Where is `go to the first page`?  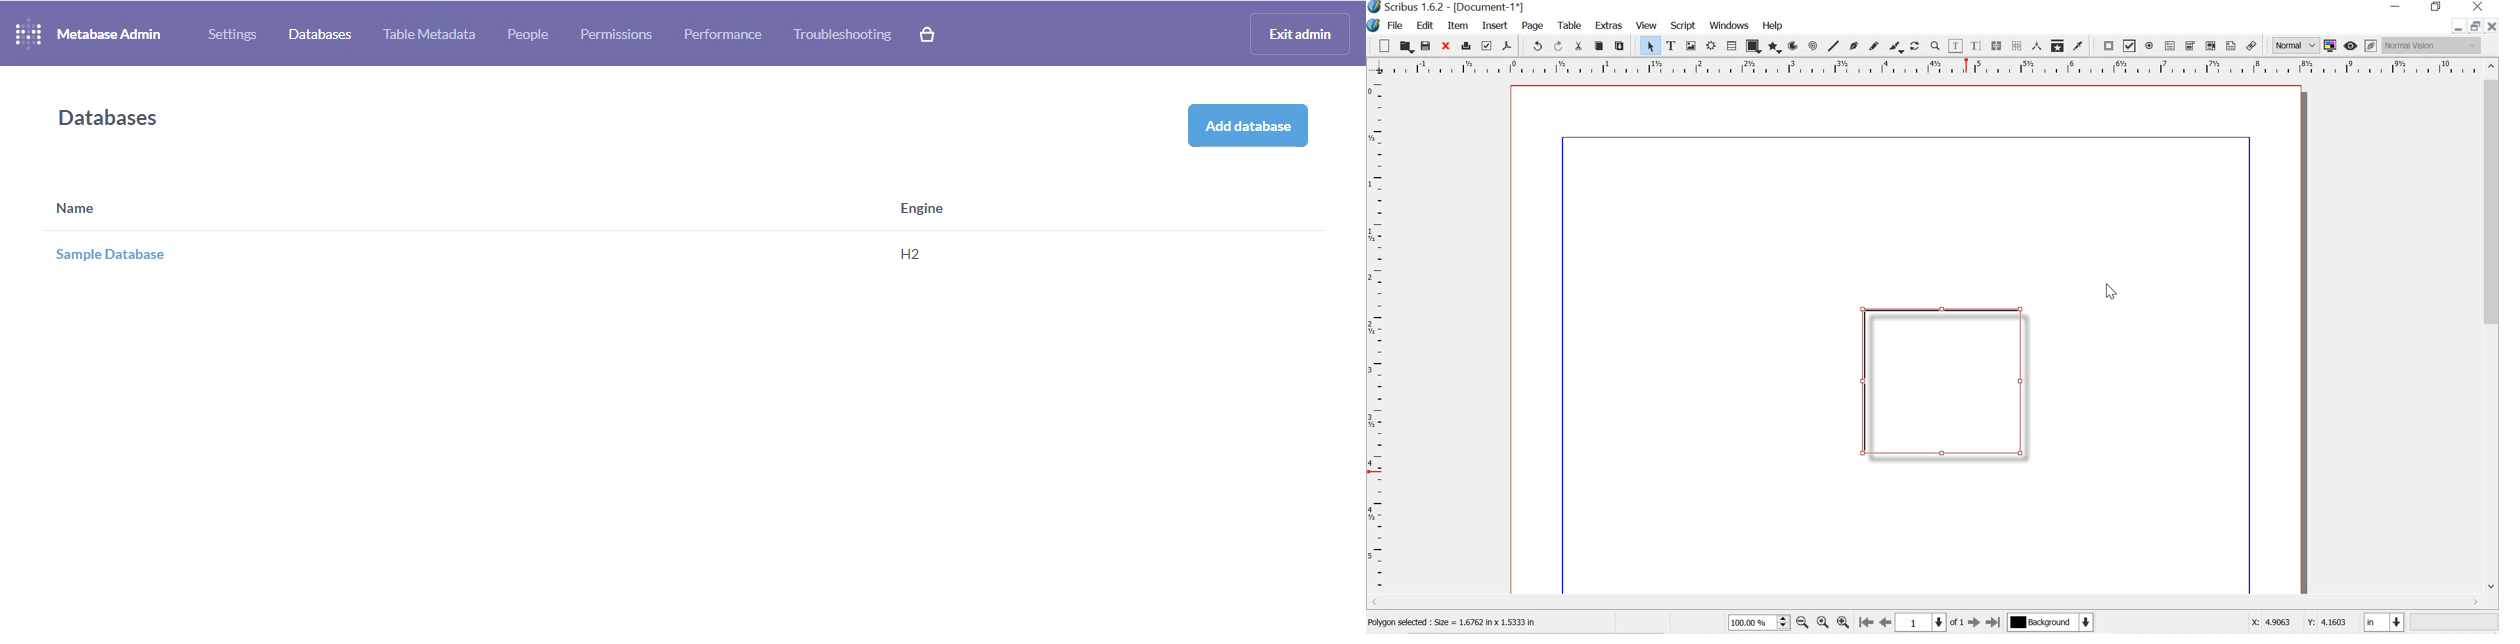 go to the first page is located at coordinates (1867, 623).